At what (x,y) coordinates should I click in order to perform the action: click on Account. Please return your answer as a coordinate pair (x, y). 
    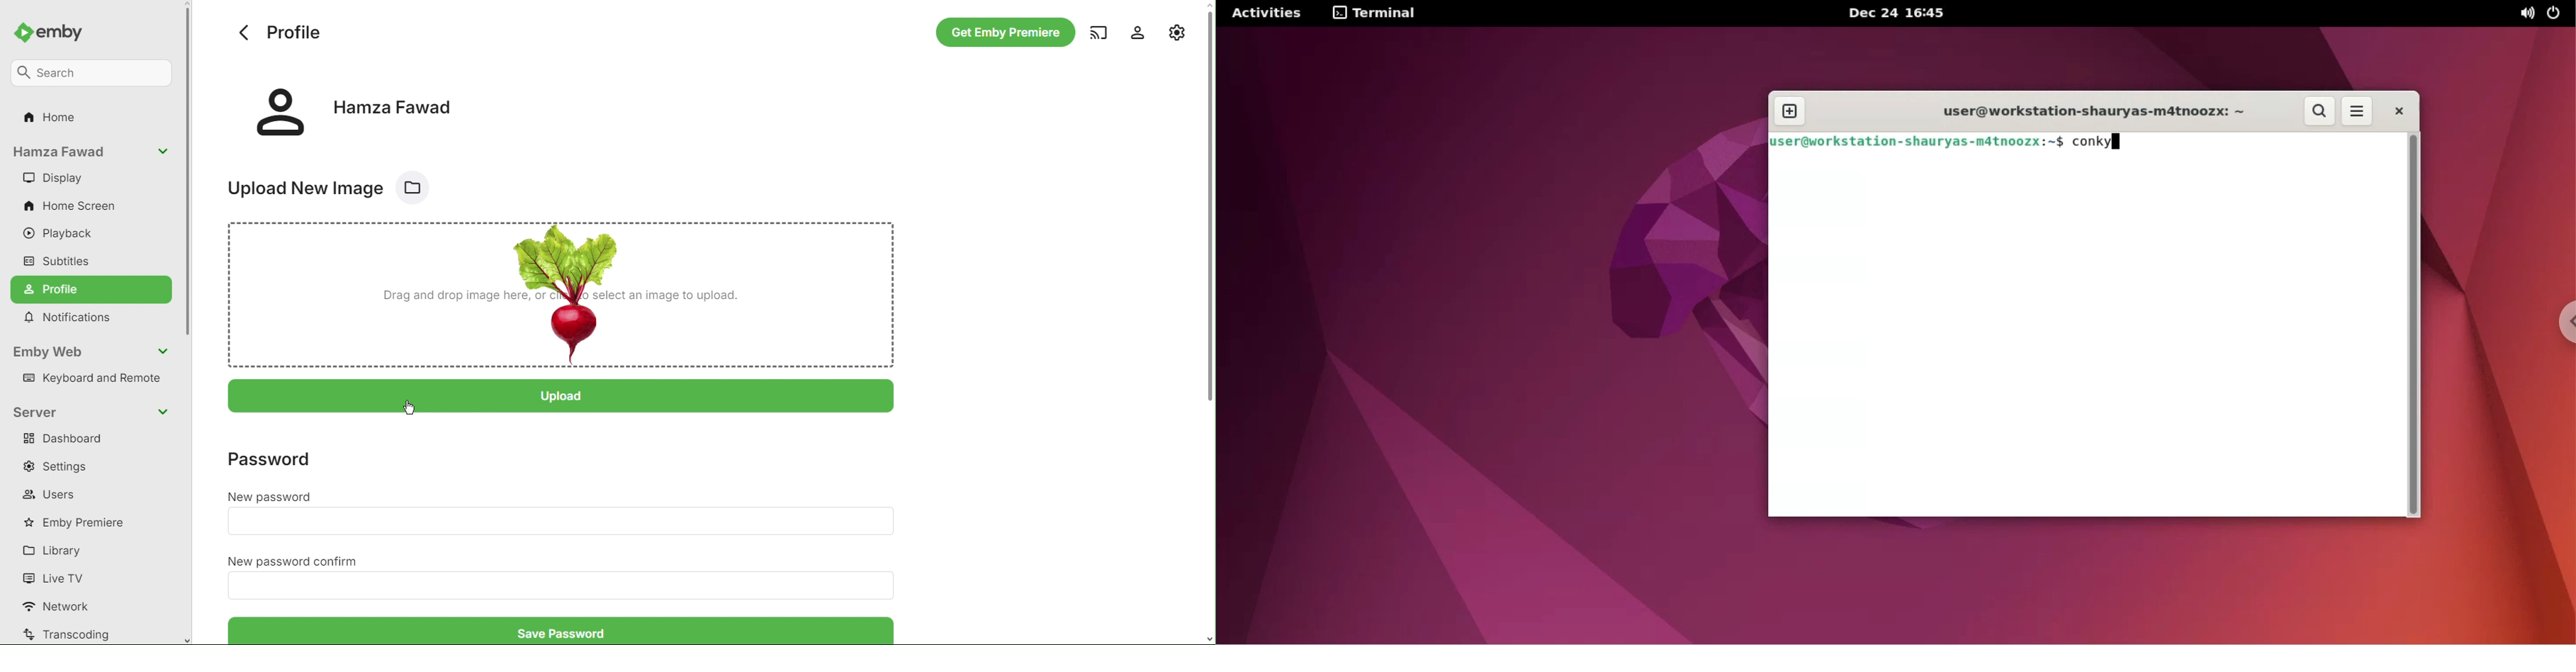
    Looking at the image, I should click on (1133, 32).